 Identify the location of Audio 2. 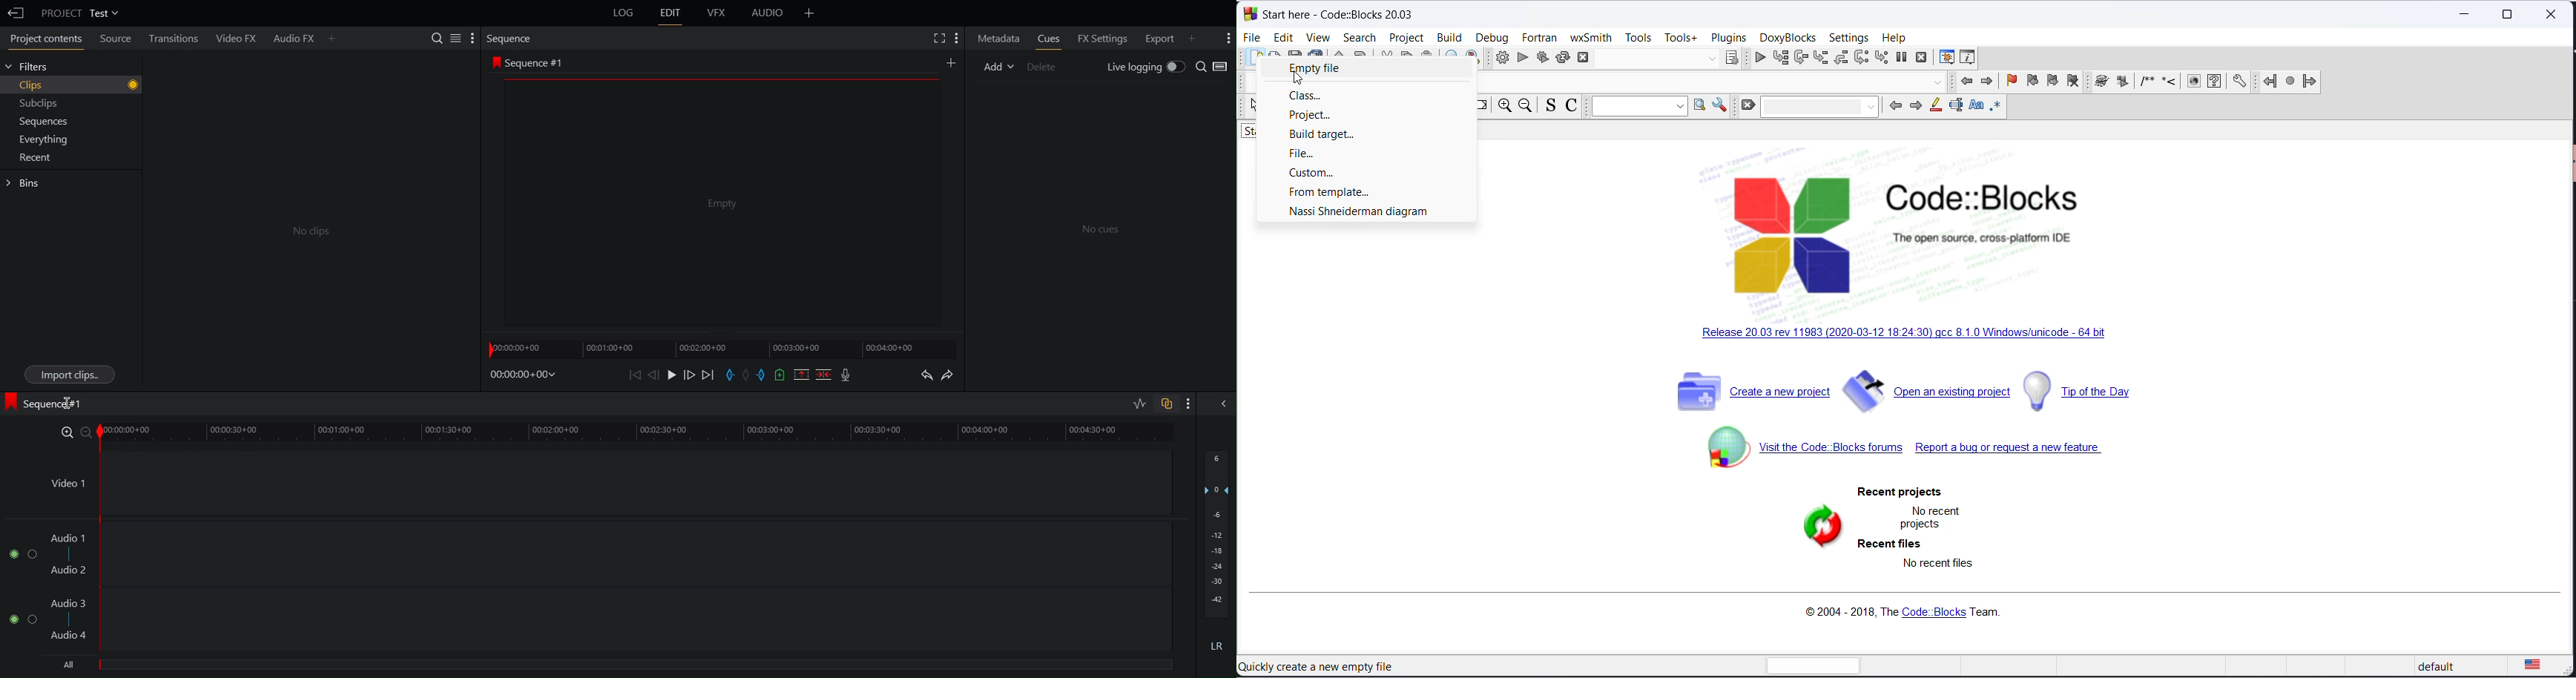
(70, 570).